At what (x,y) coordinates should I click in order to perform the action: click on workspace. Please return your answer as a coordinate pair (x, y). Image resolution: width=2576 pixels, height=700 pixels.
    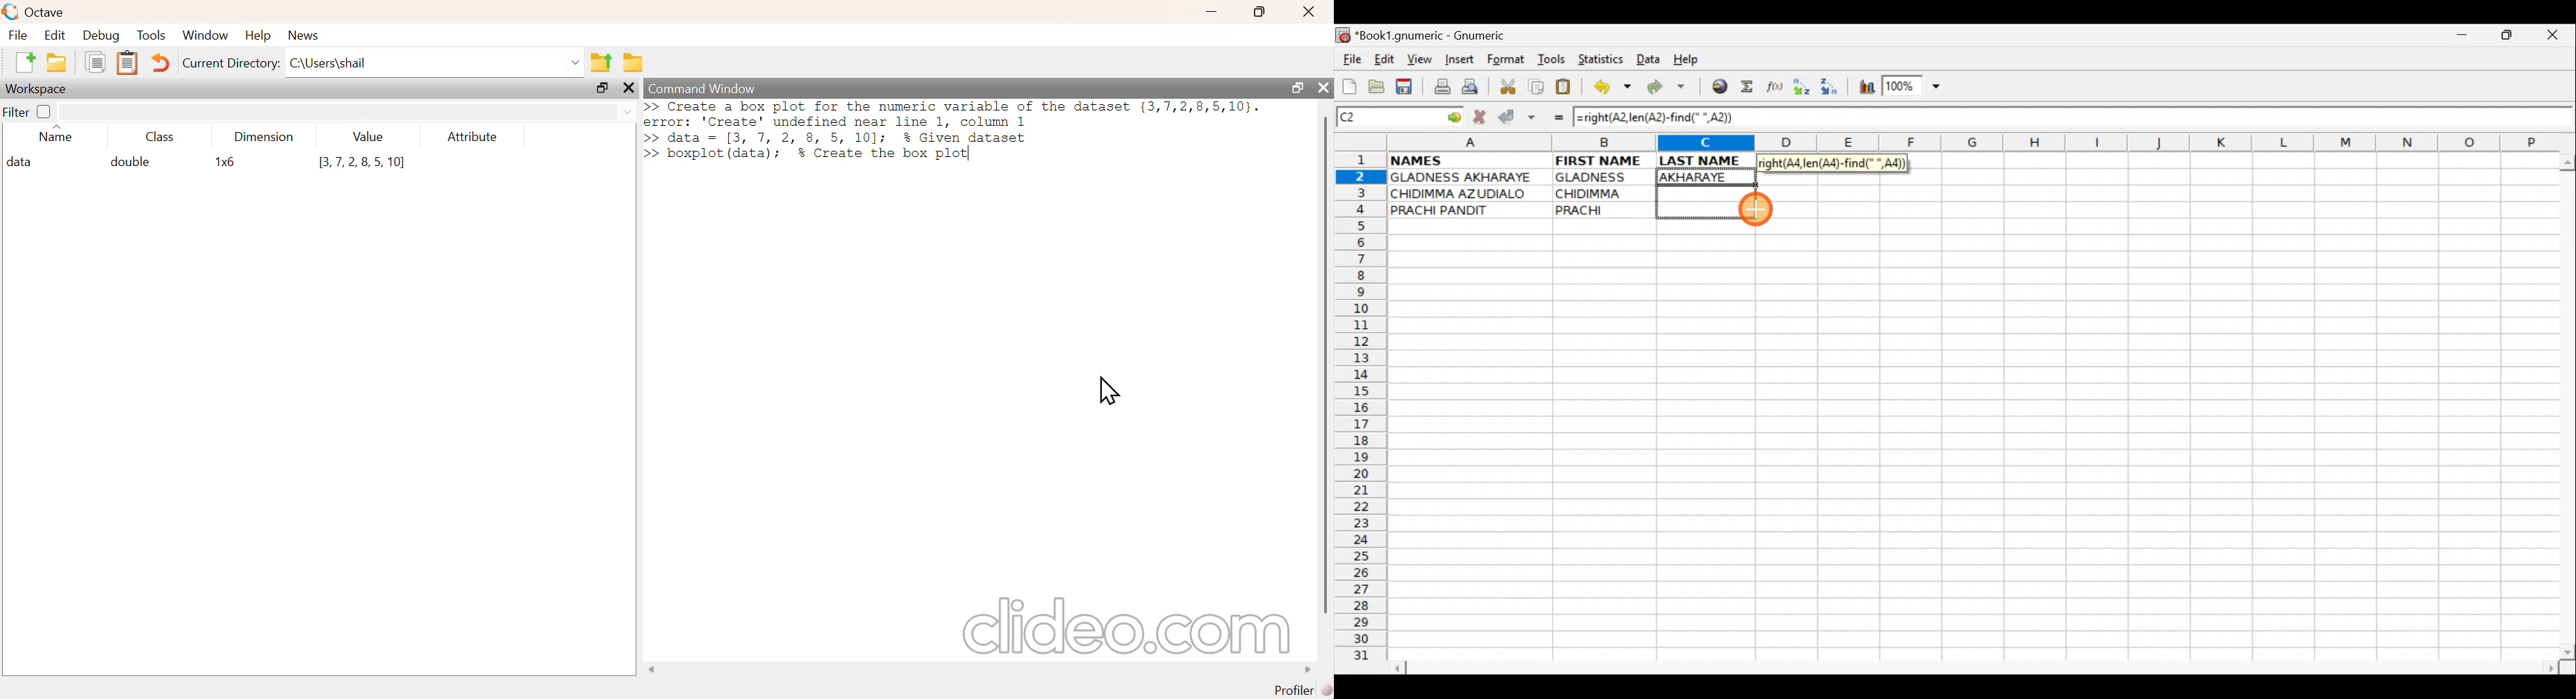
    Looking at the image, I should click on (37, 88).